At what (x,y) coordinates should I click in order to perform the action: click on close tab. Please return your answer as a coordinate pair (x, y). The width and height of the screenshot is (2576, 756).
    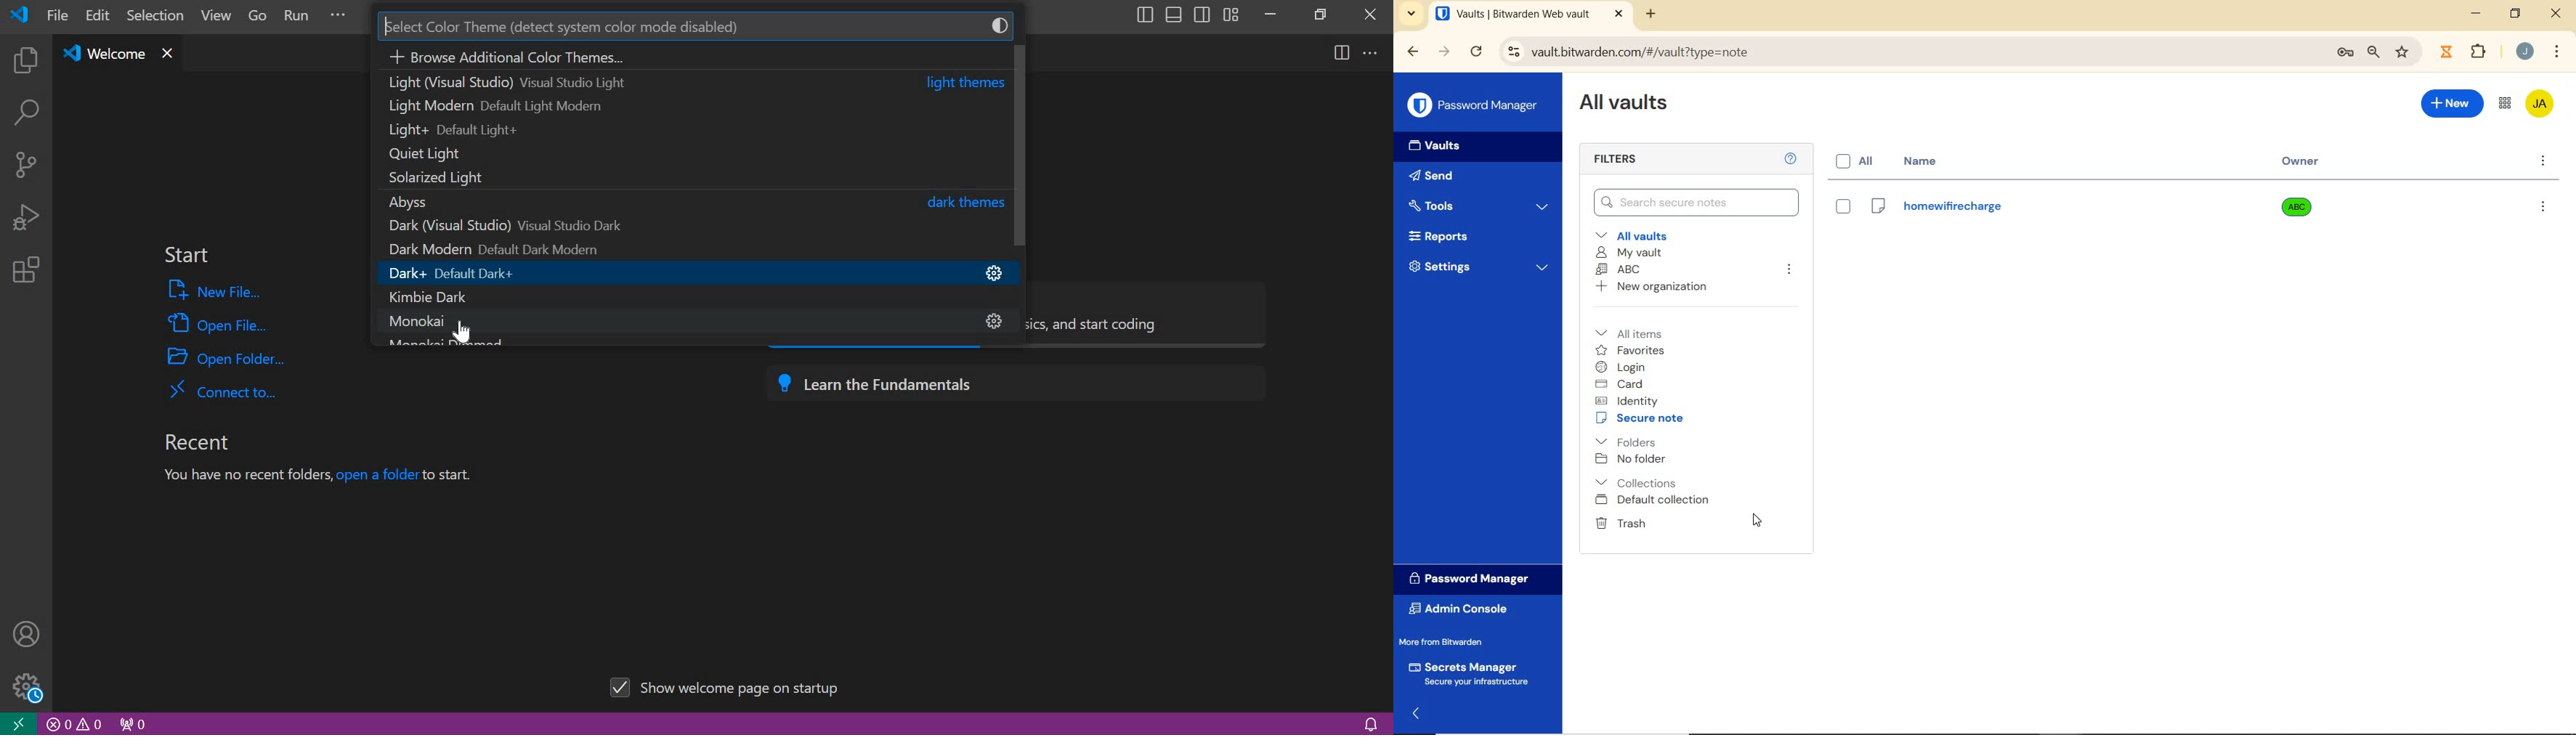
    Looking at the image, I should click on (170, 54).